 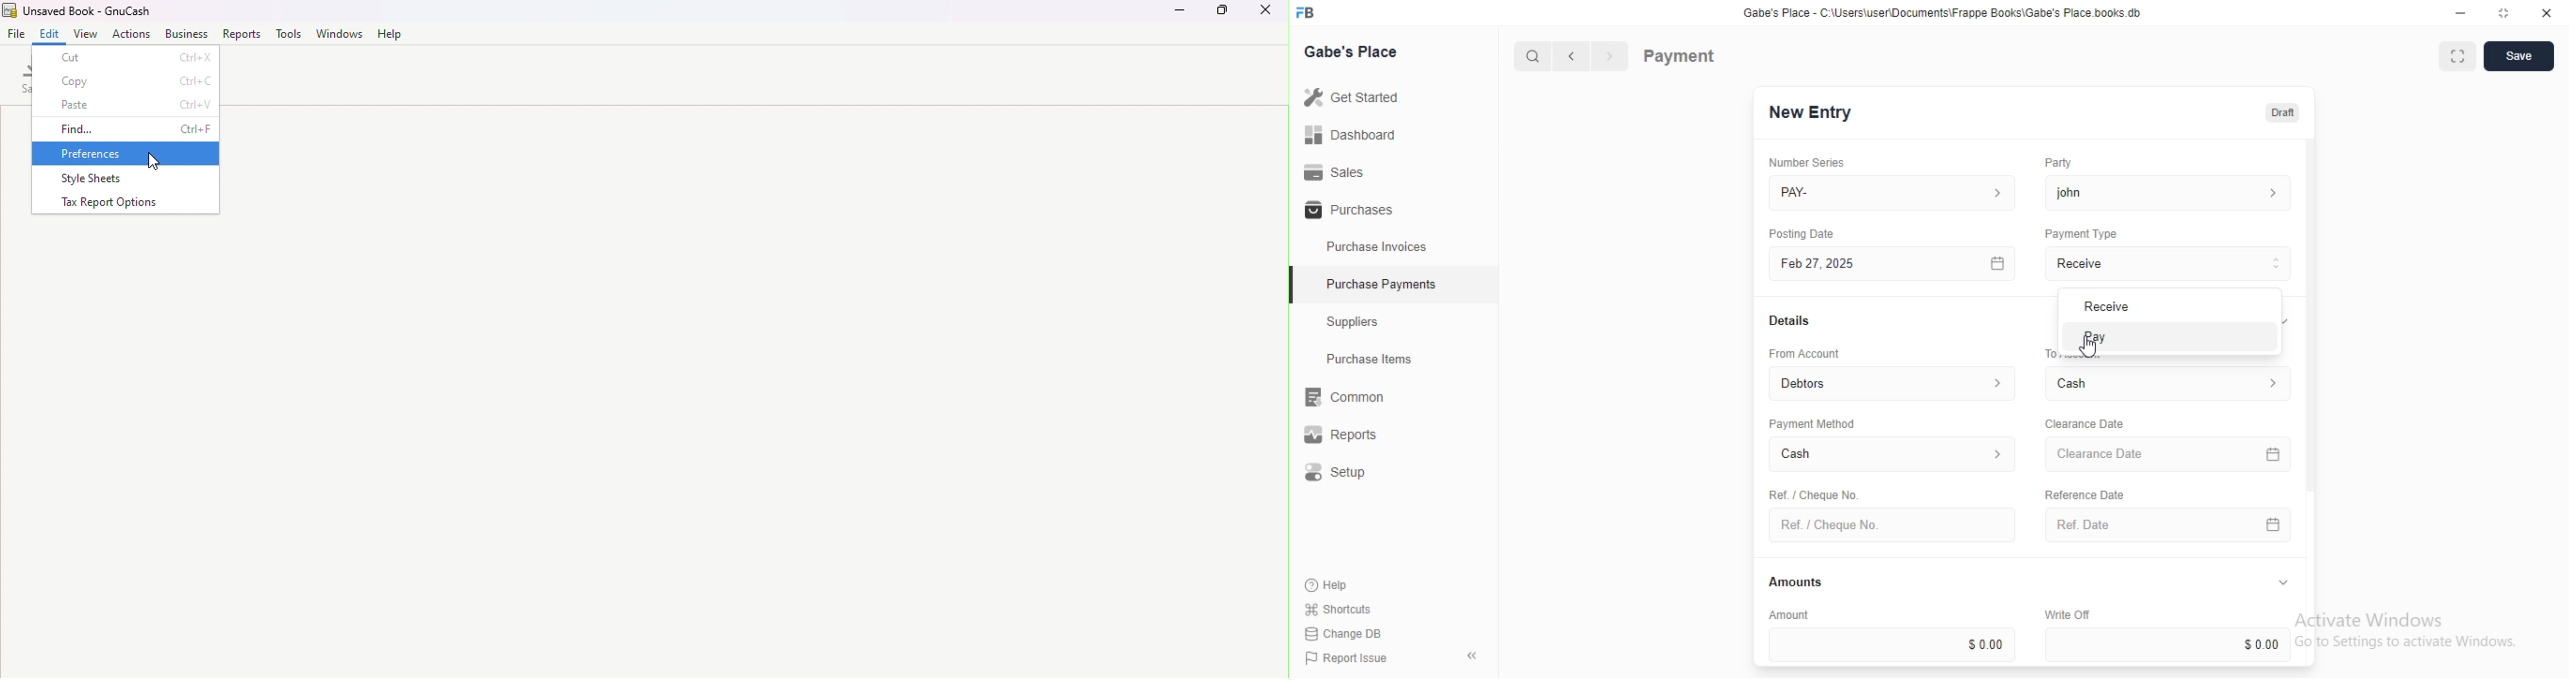 What do you see at coordinates (2079, 234) in the screenshot?
I see `Payment Type` at bounding box center [2079, 234].